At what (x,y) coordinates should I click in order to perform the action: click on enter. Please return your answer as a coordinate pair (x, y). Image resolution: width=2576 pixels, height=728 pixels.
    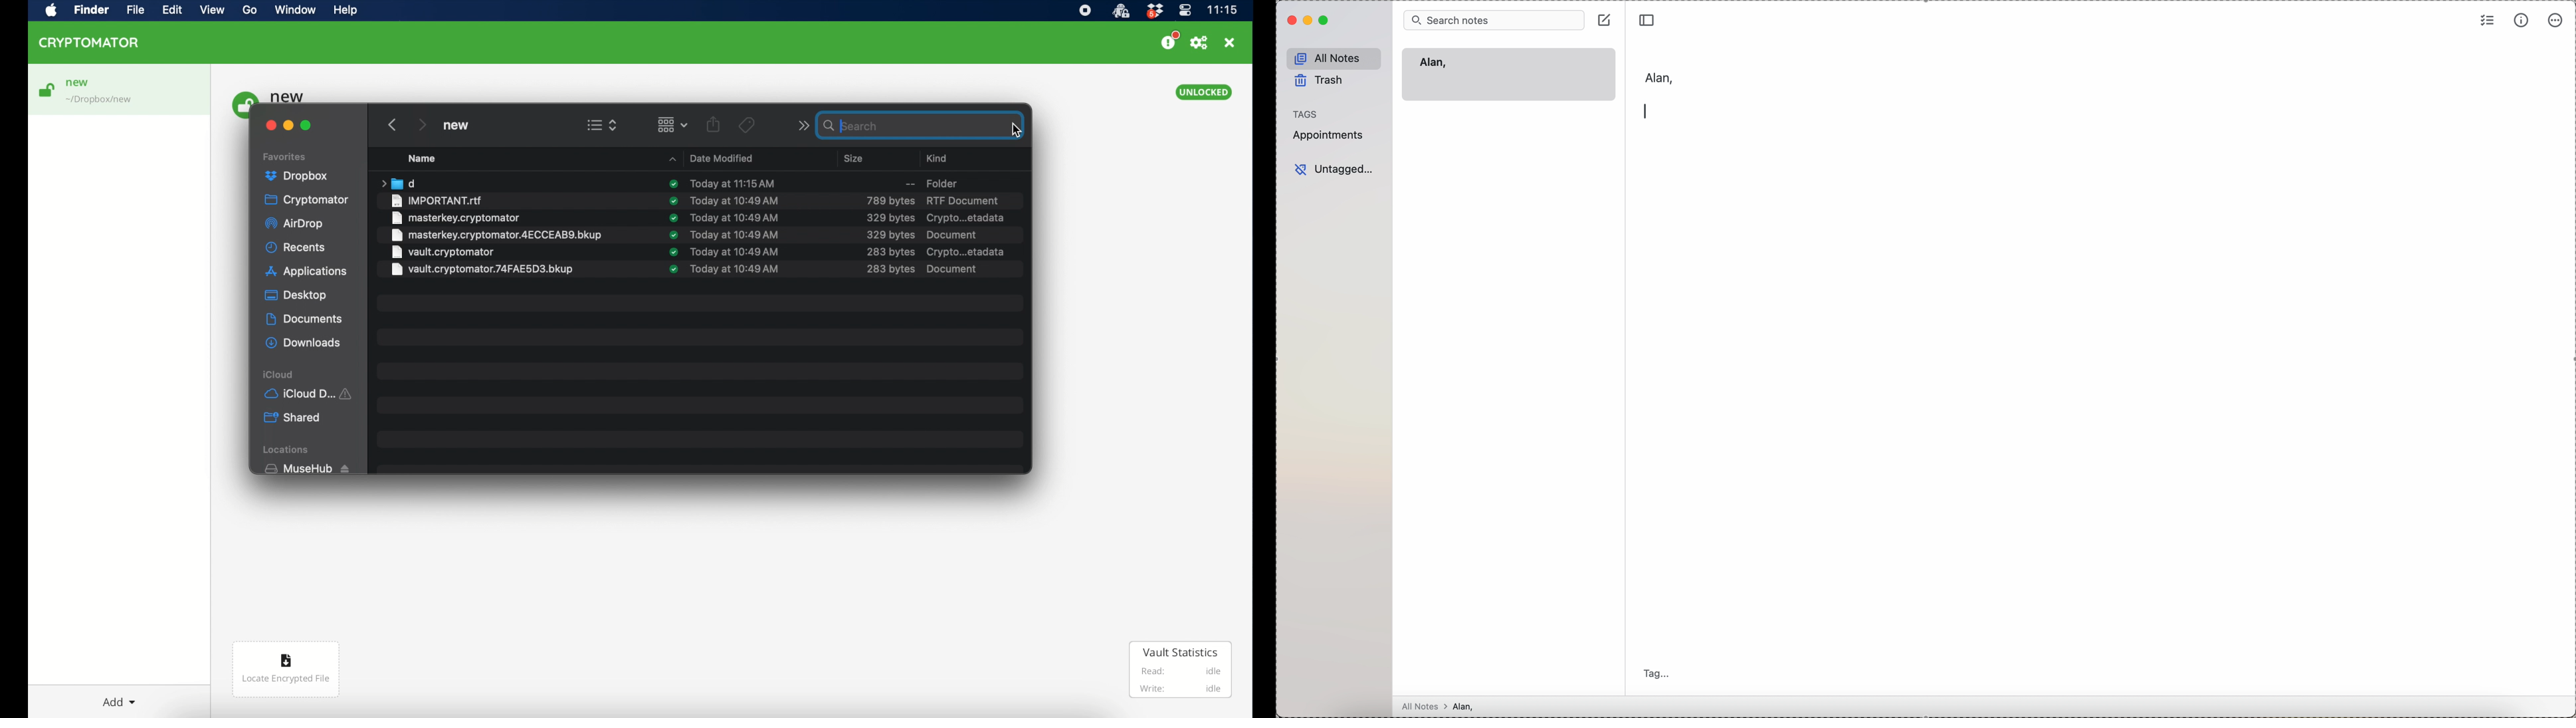
    Looking at the image, I should click on (1647, 111).